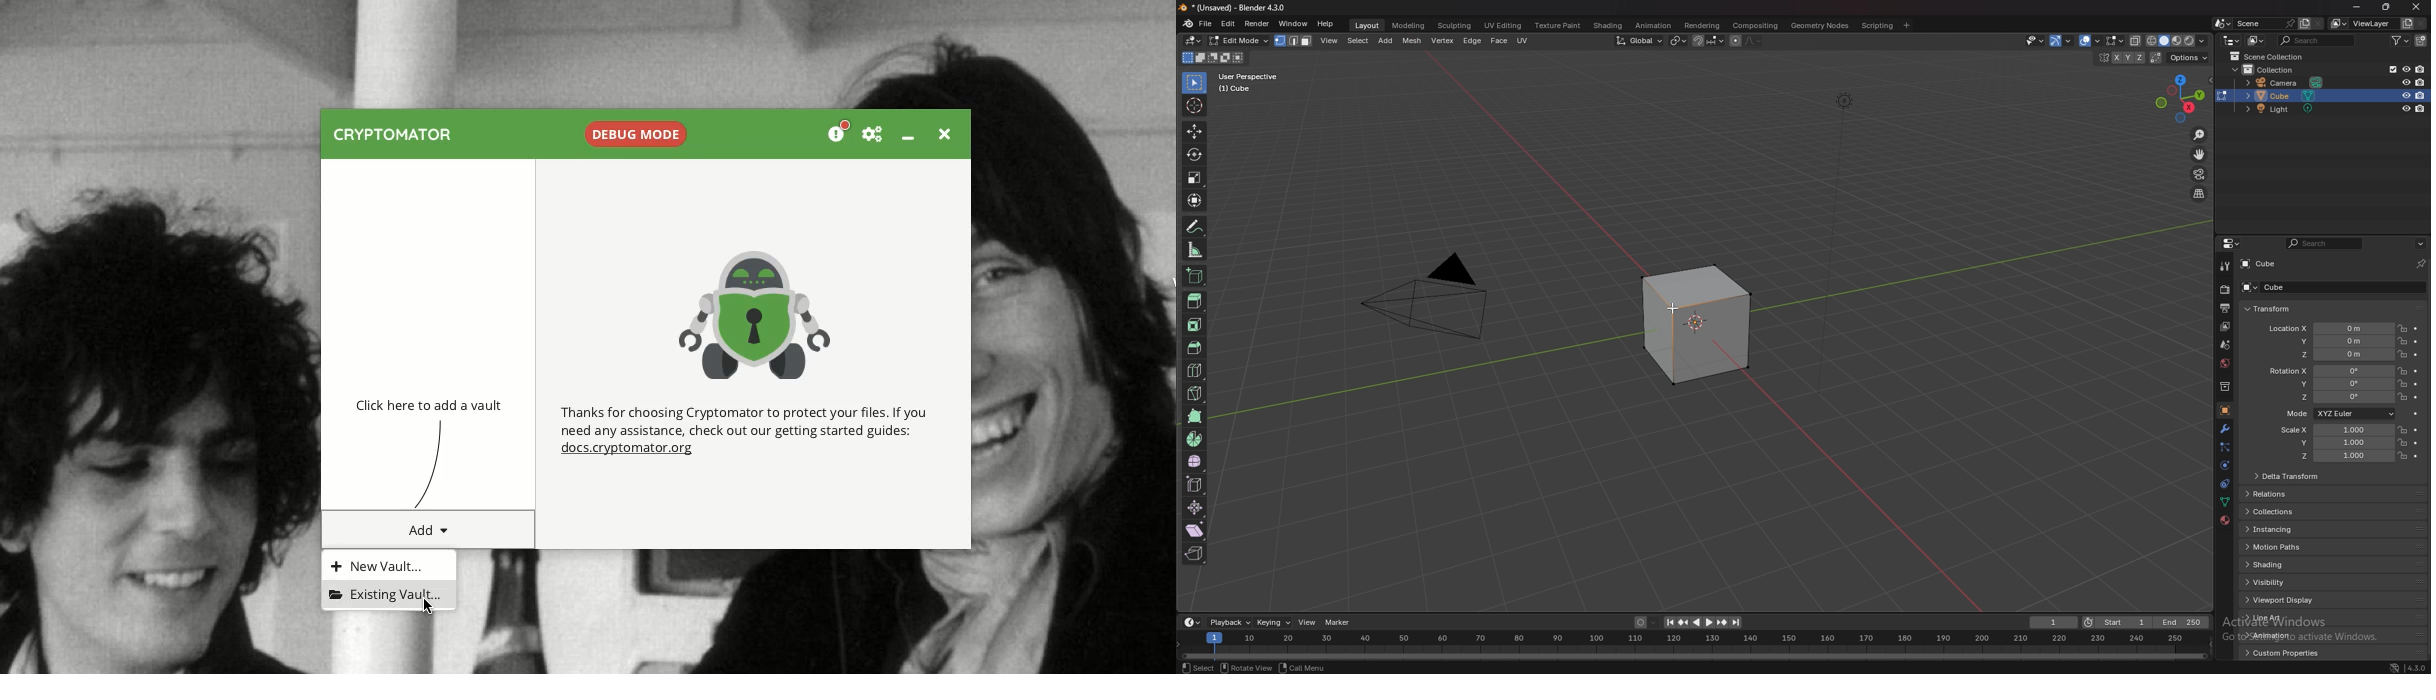  What do you see at coordinates (1195, 486) in the screenshot?
I see `edge slide` at bounding box center [1195, 486].